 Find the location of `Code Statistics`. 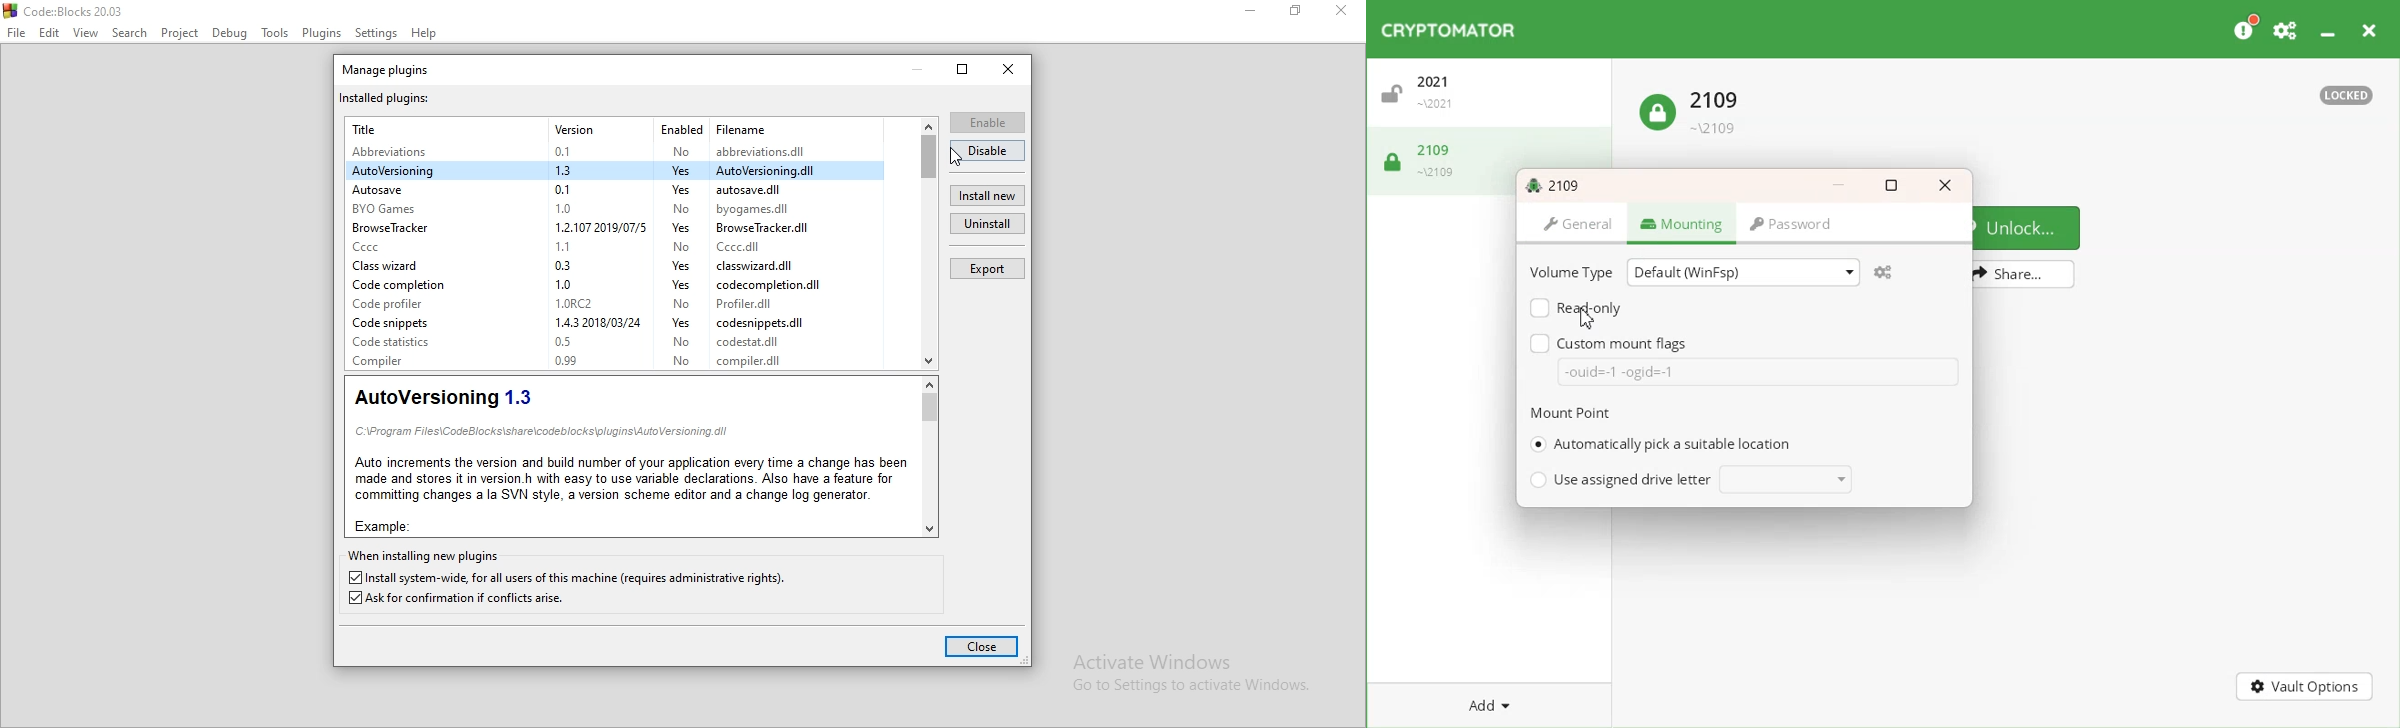

Code Statistics is located at coordinates (402, 342).